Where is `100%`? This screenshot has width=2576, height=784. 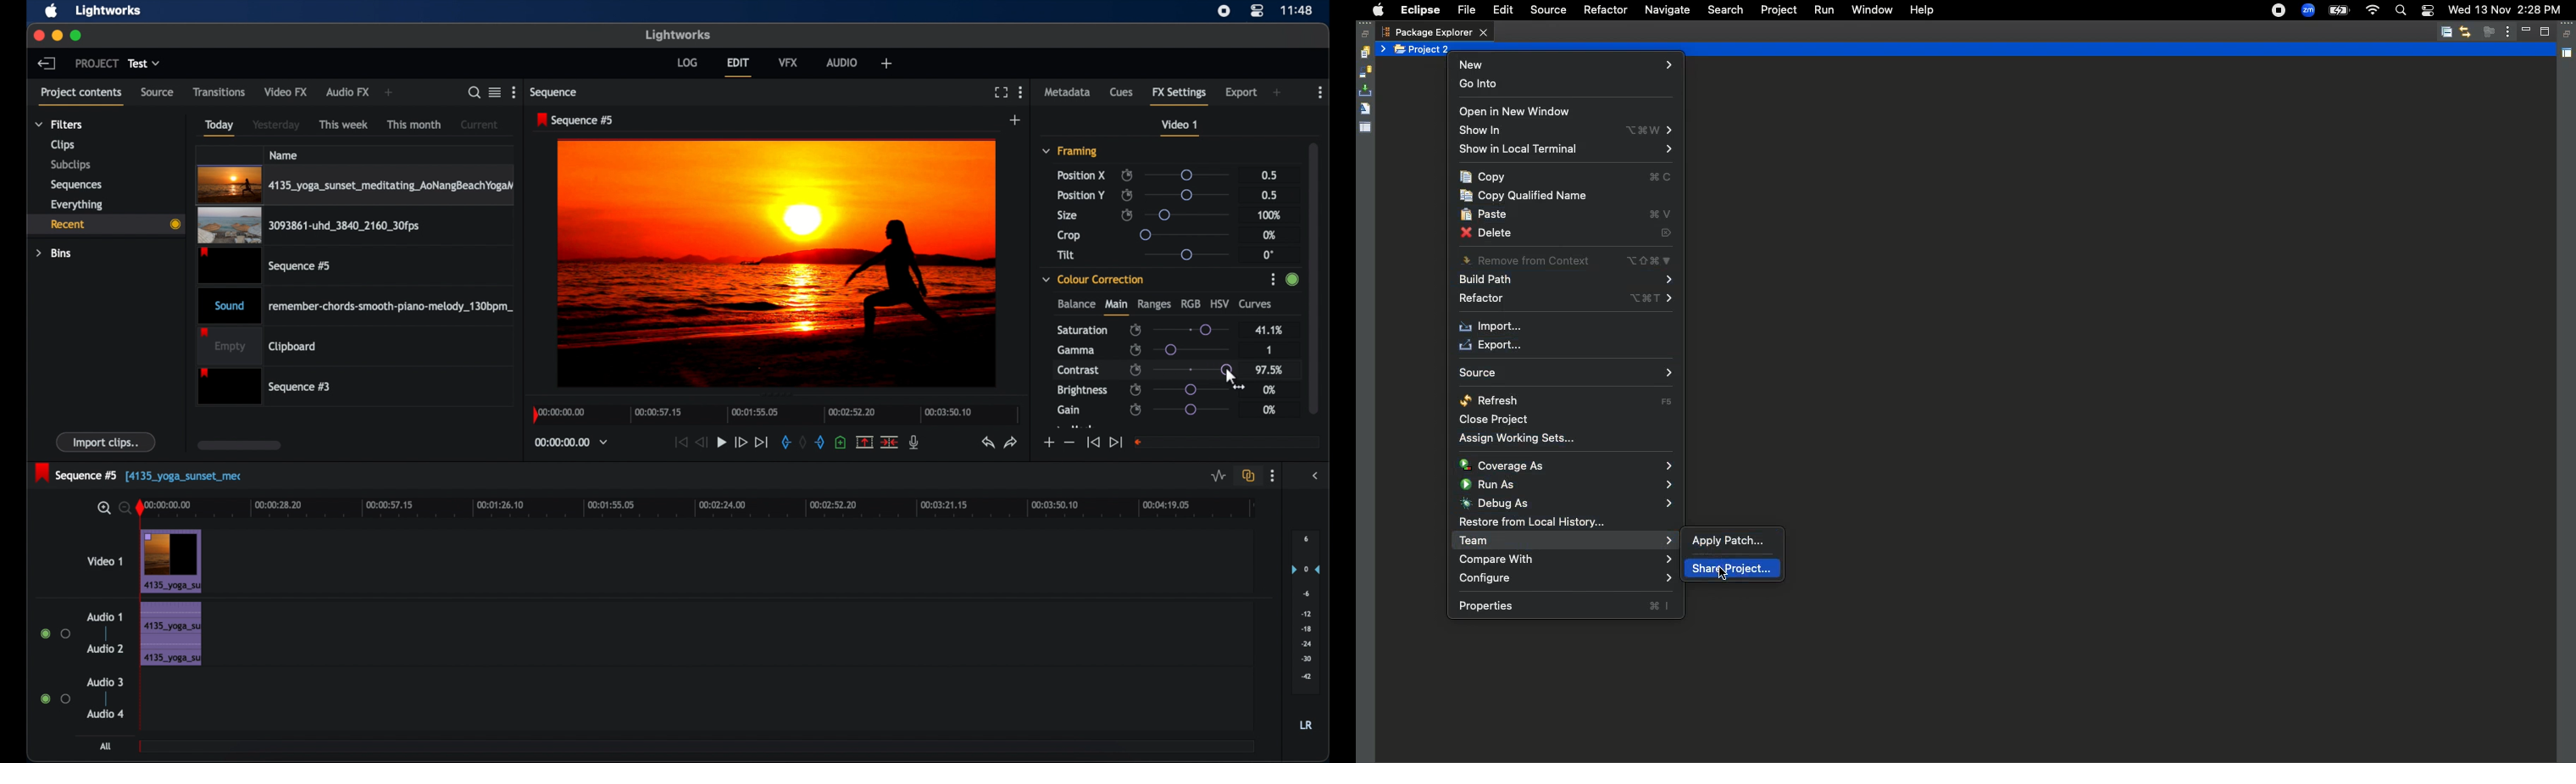 100% is located at coordinates (1270, 215).